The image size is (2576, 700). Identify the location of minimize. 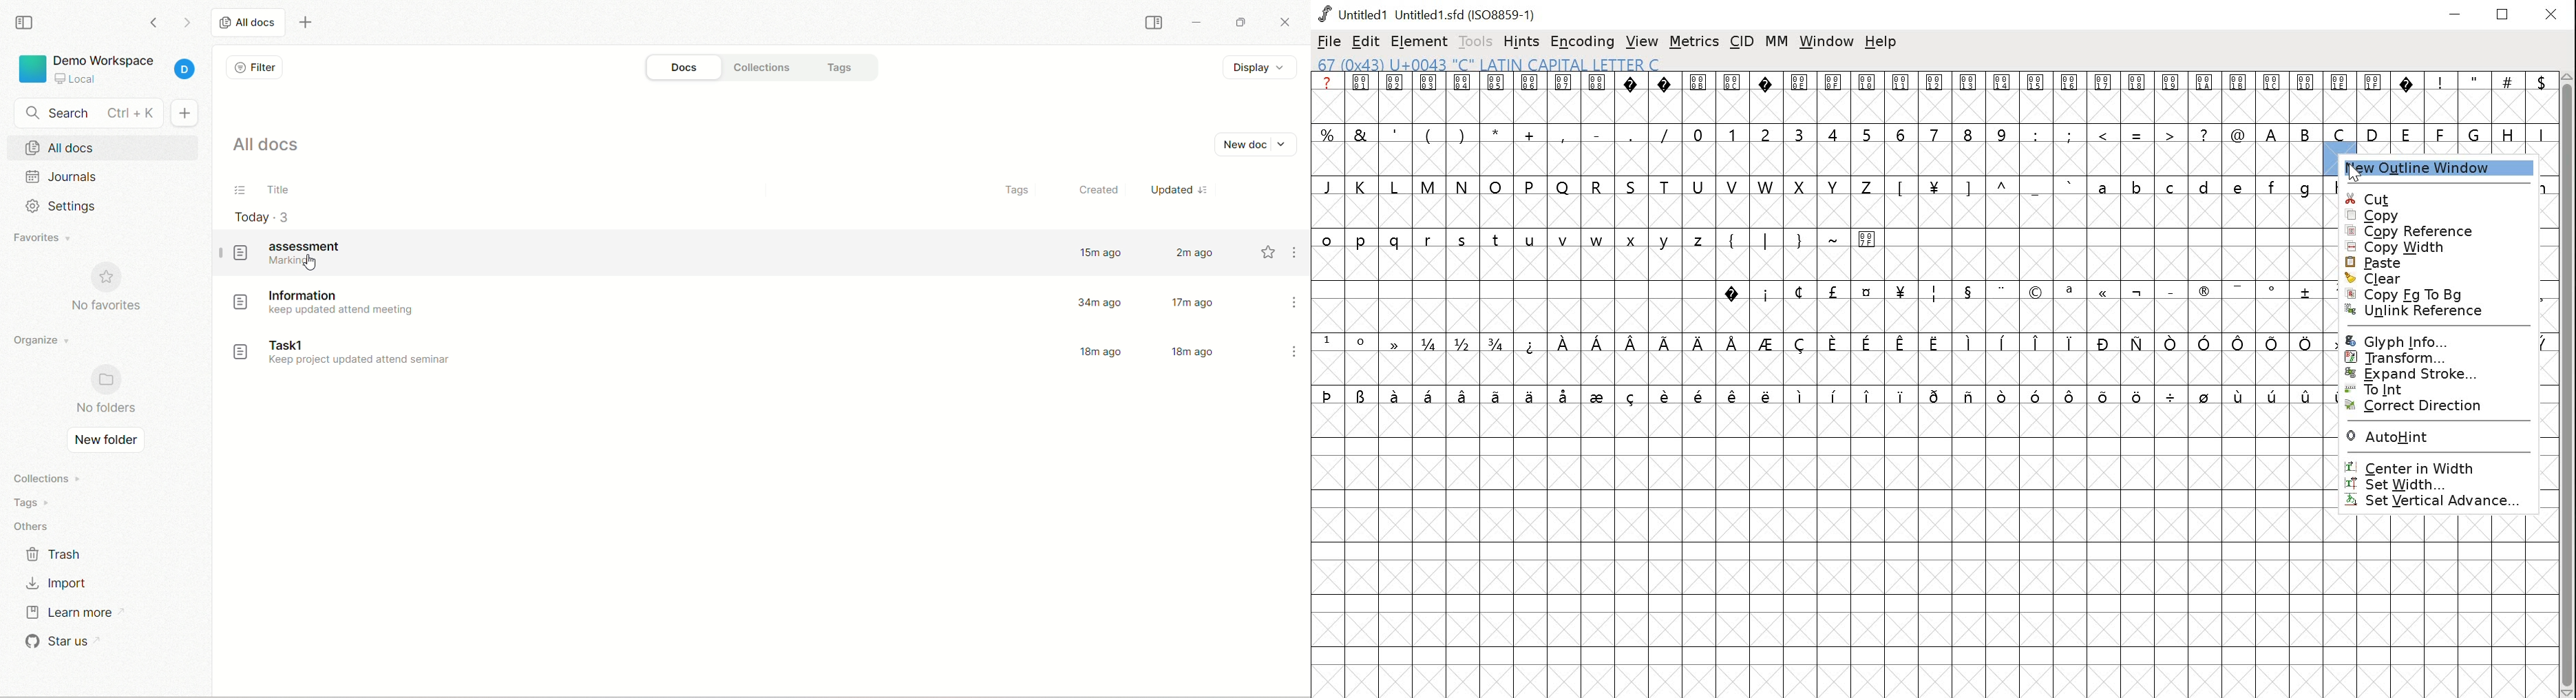
(1199, 21).